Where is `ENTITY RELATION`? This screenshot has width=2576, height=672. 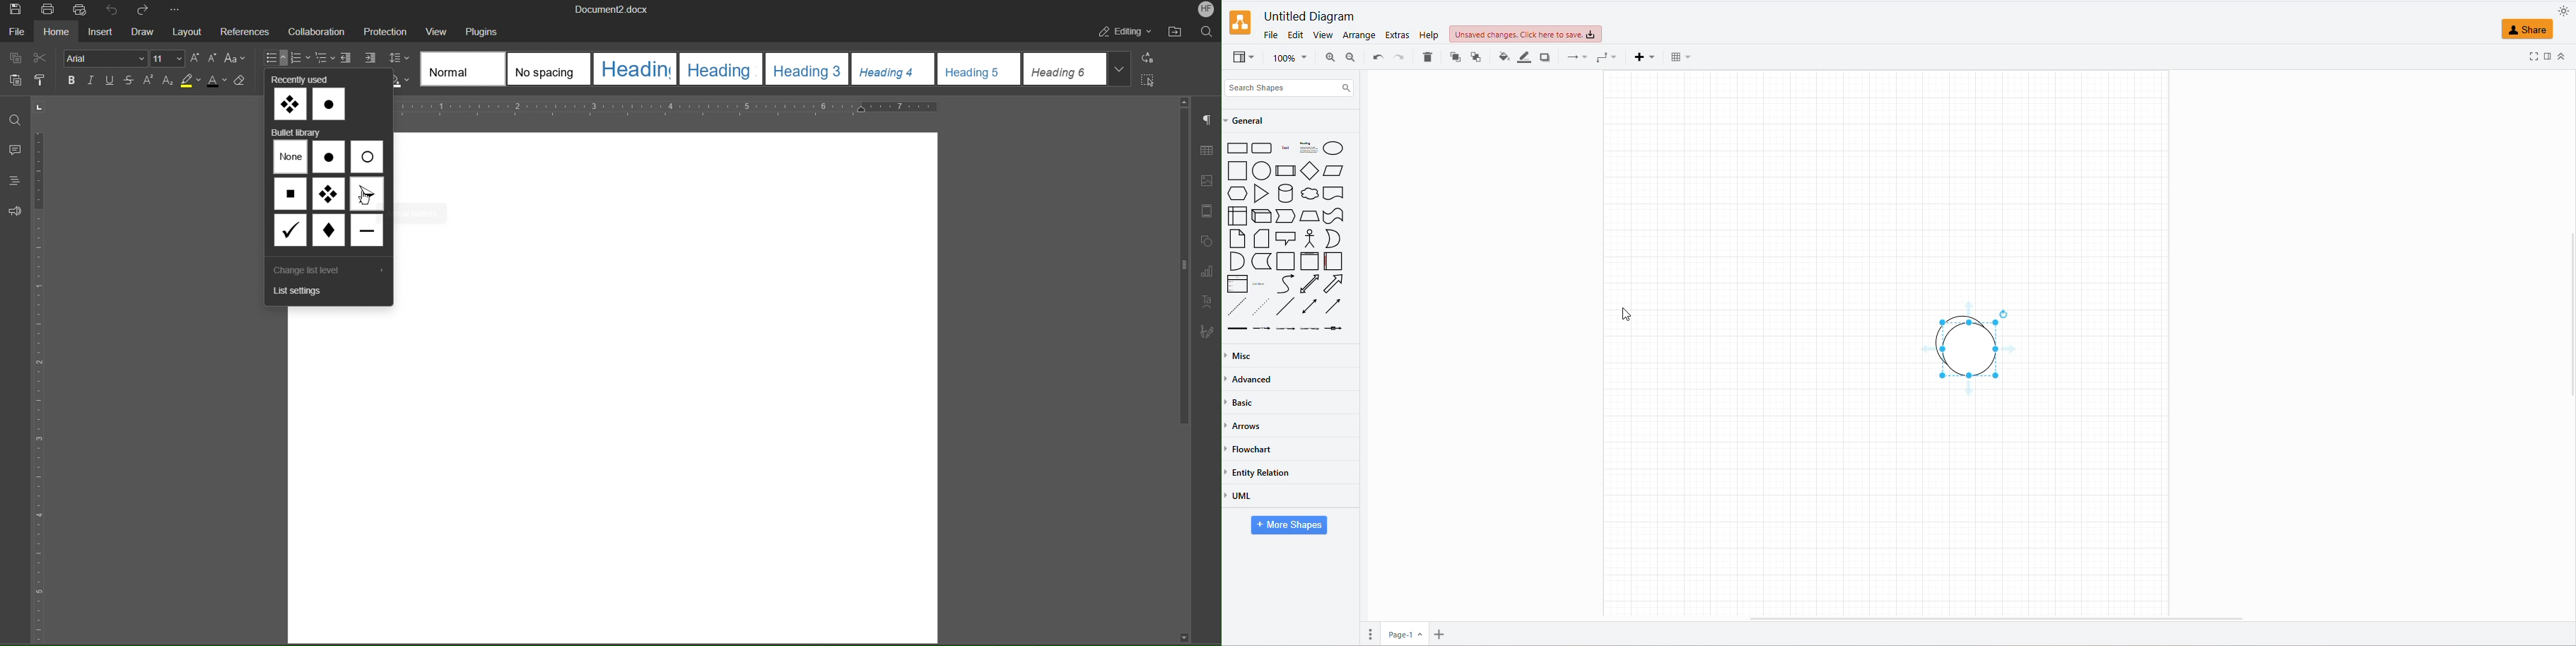
ENTITY RELATION is located at coordinates (1262, 473).